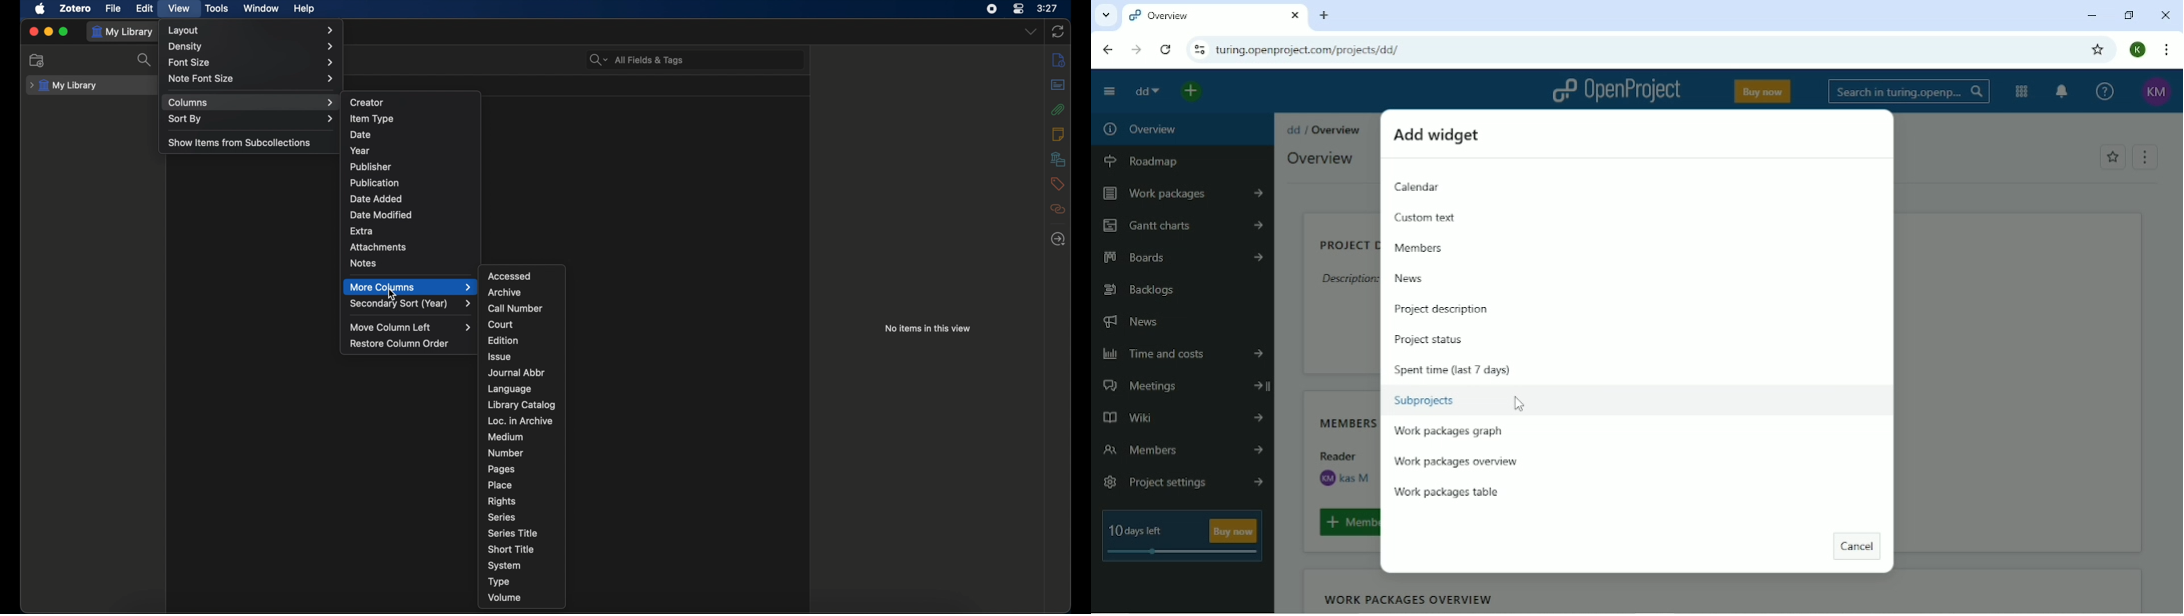  I want to click on Account, so click(2156, 92).